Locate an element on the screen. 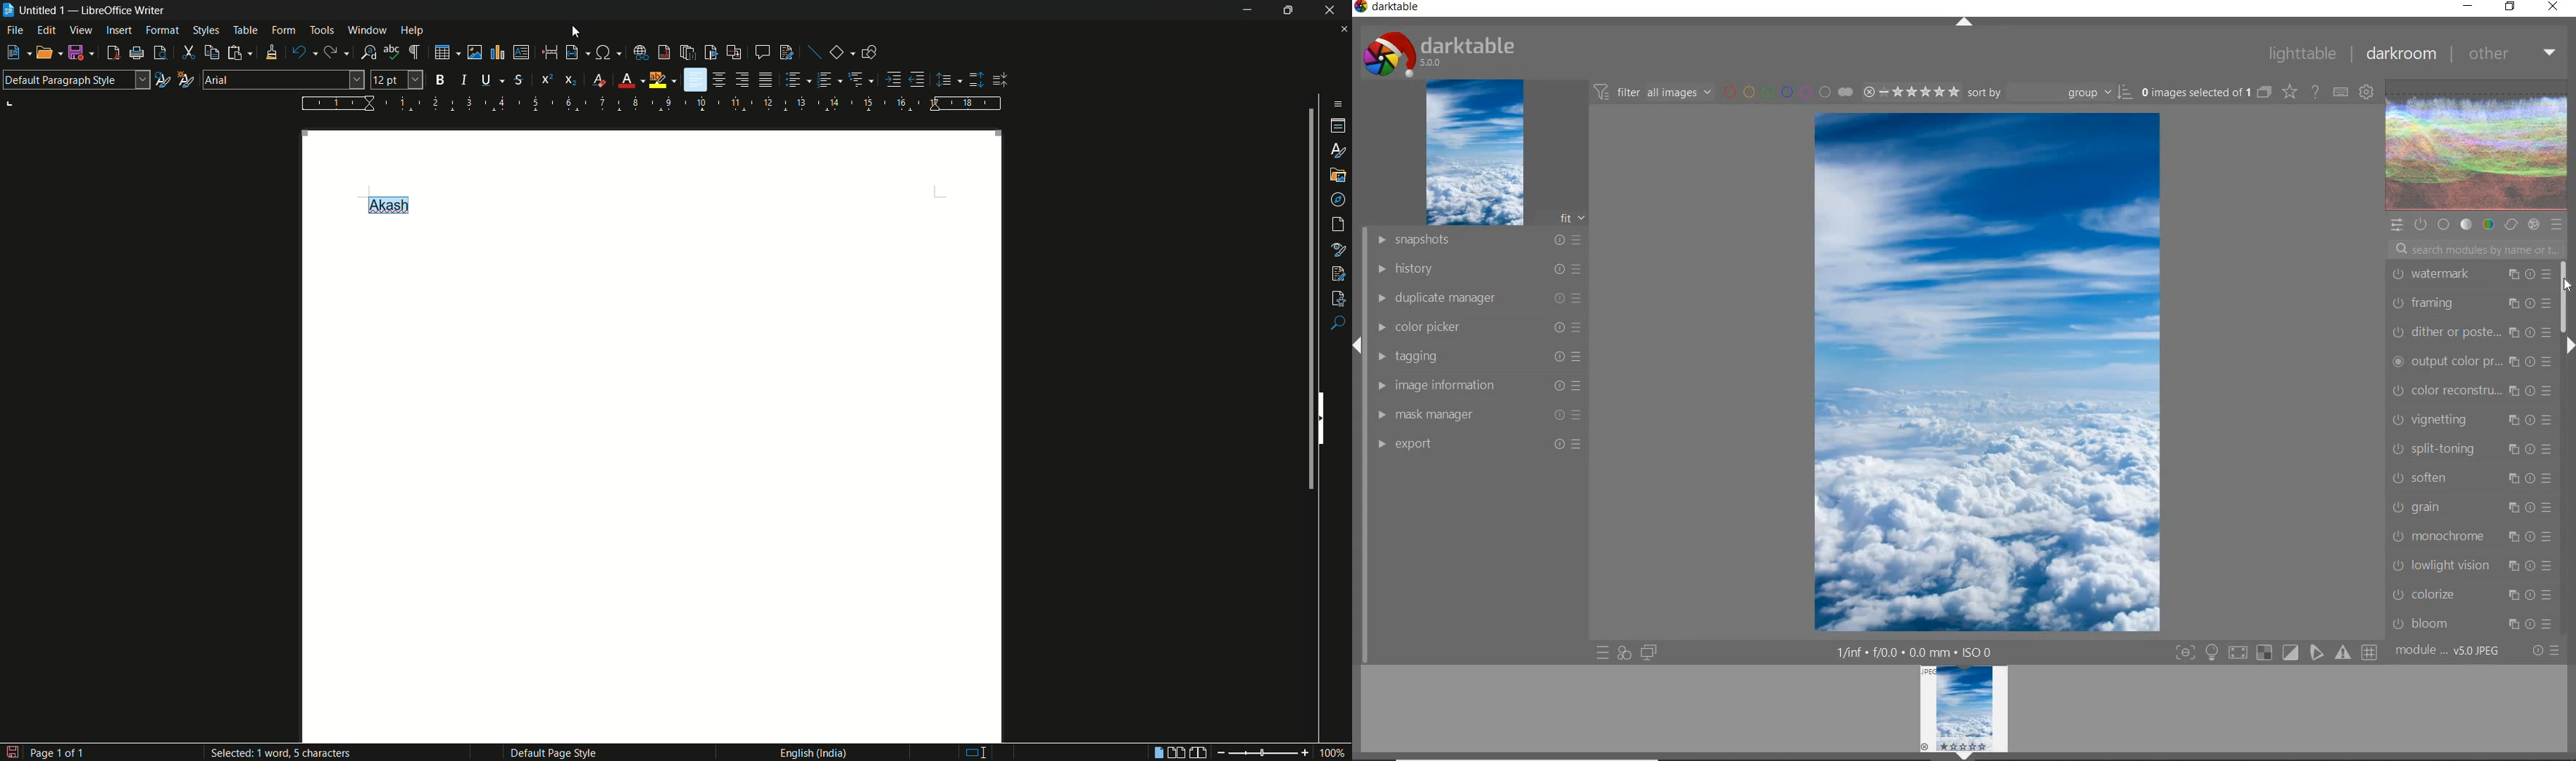 Image resolution: width=2576 pixels, height=784 pixels. insert comment is located at coordinates (762, 52).